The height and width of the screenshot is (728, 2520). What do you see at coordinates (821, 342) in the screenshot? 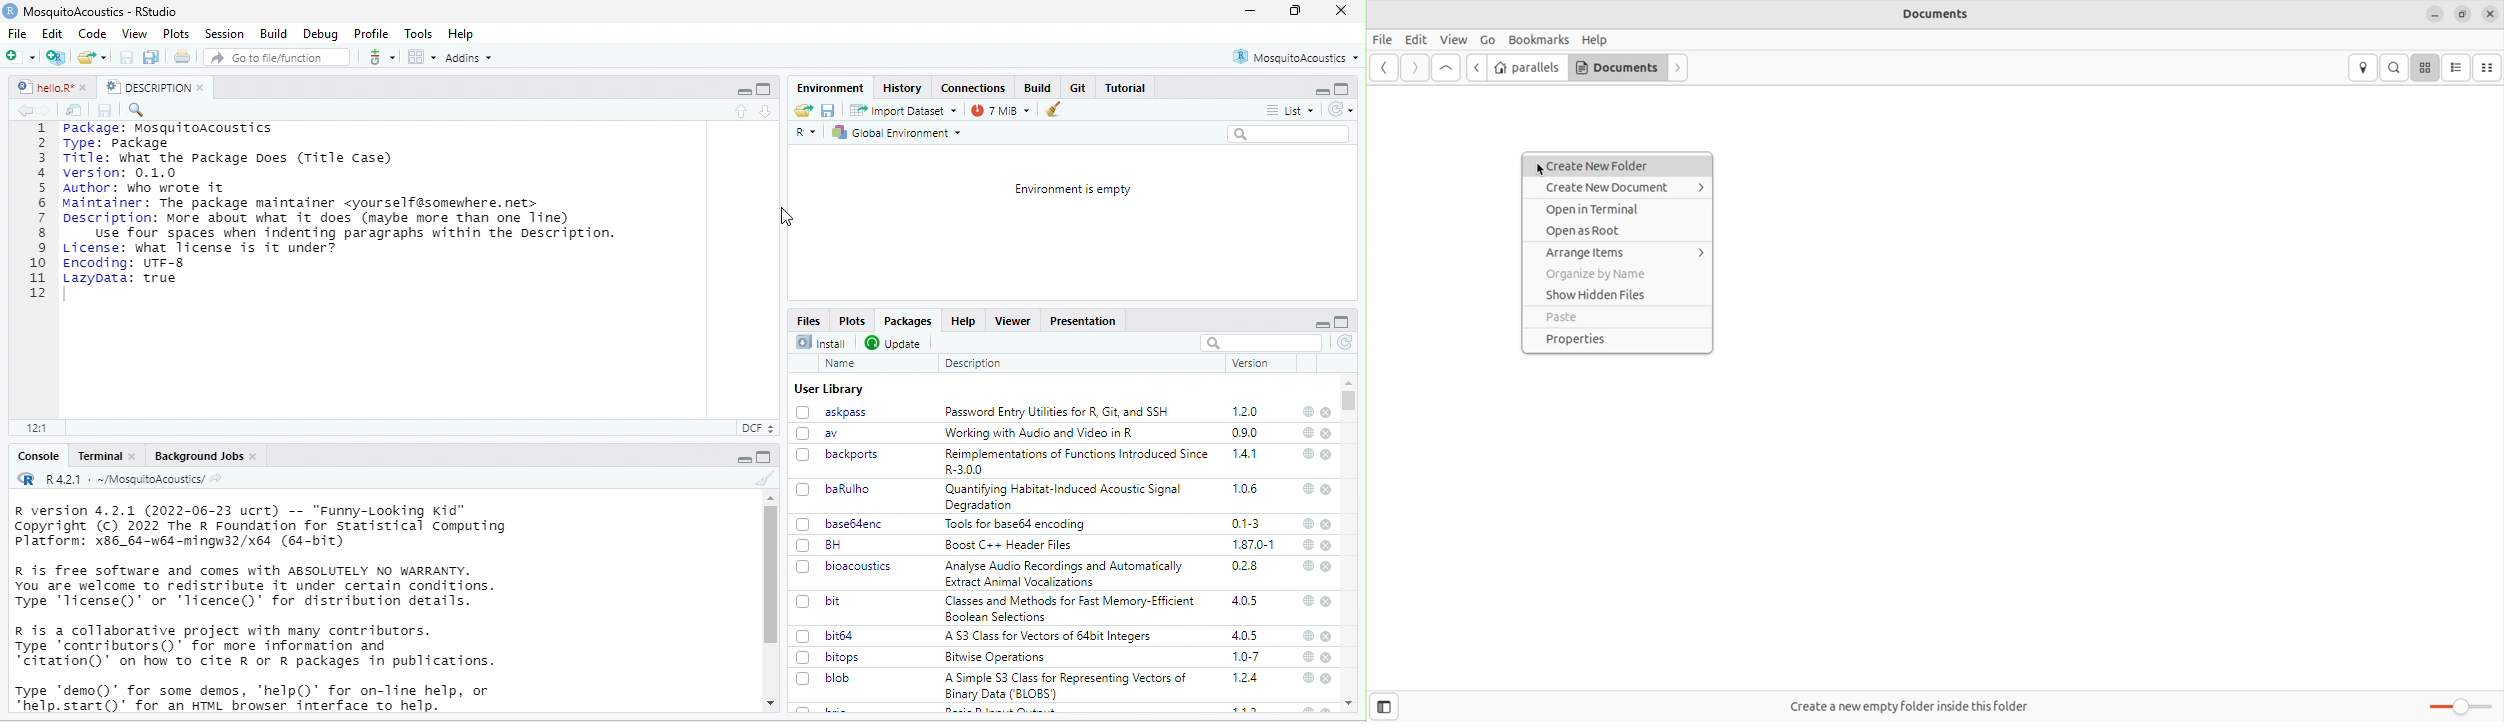
I see `Install` at bounding box center [821, 342].